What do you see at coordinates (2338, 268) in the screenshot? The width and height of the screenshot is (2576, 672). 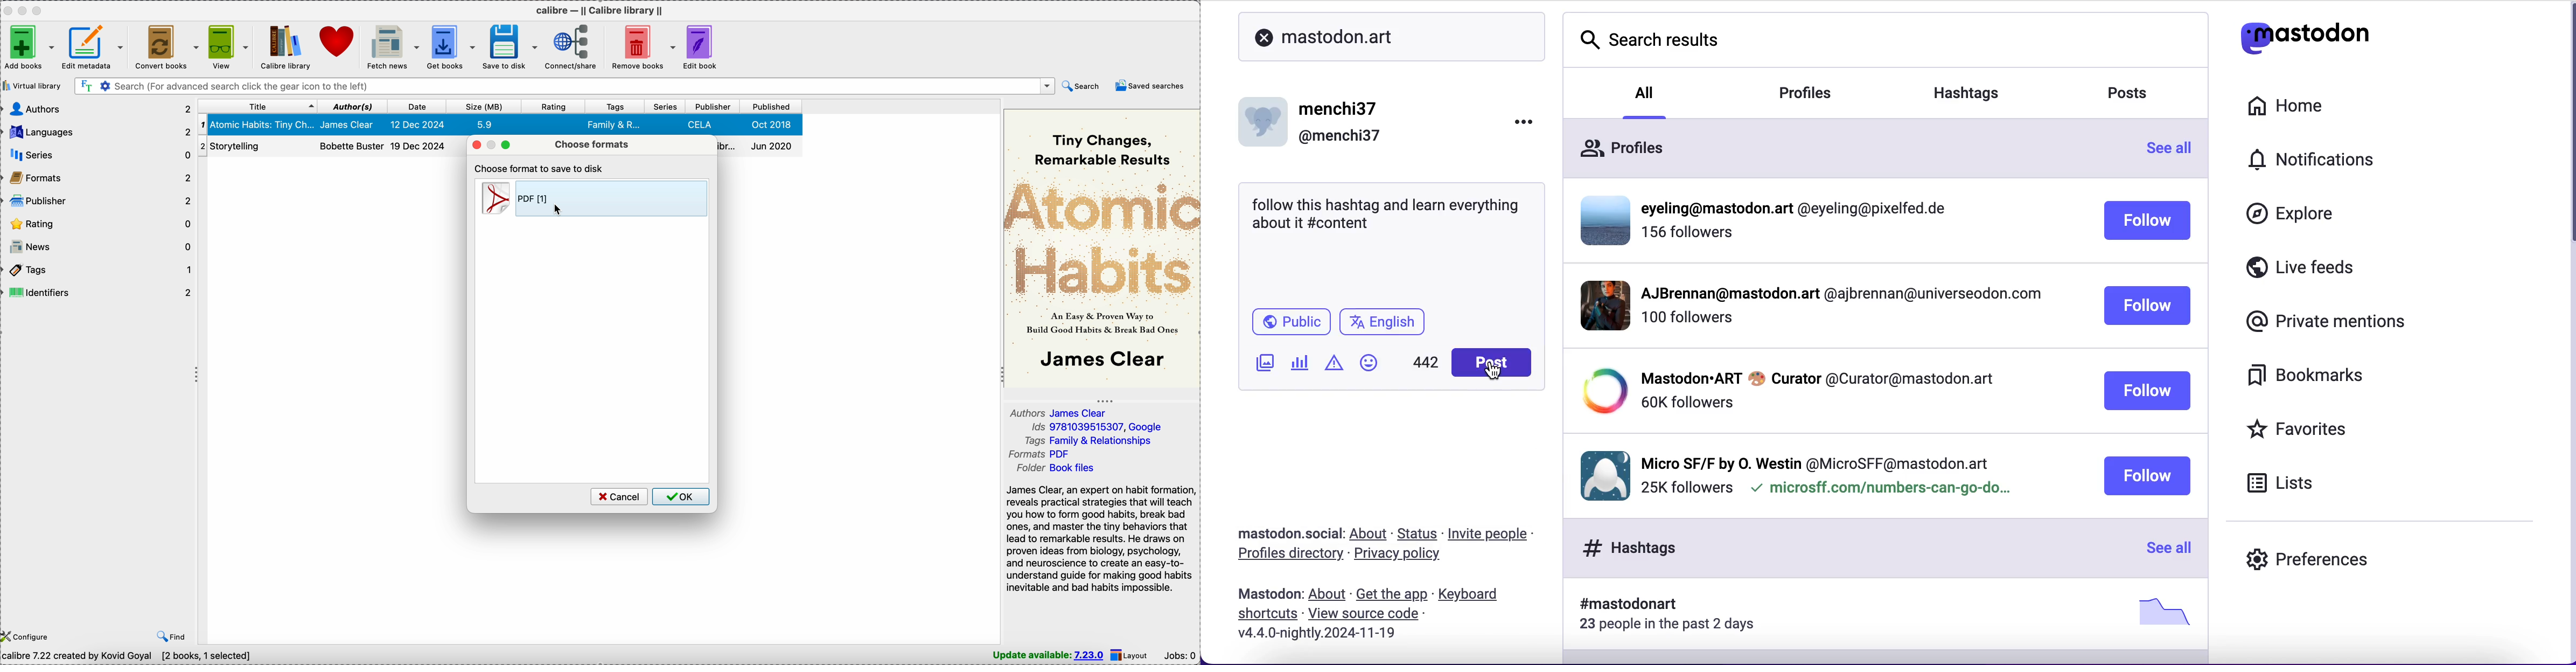 I see `live feeds` at bounding box center [2338, 268].